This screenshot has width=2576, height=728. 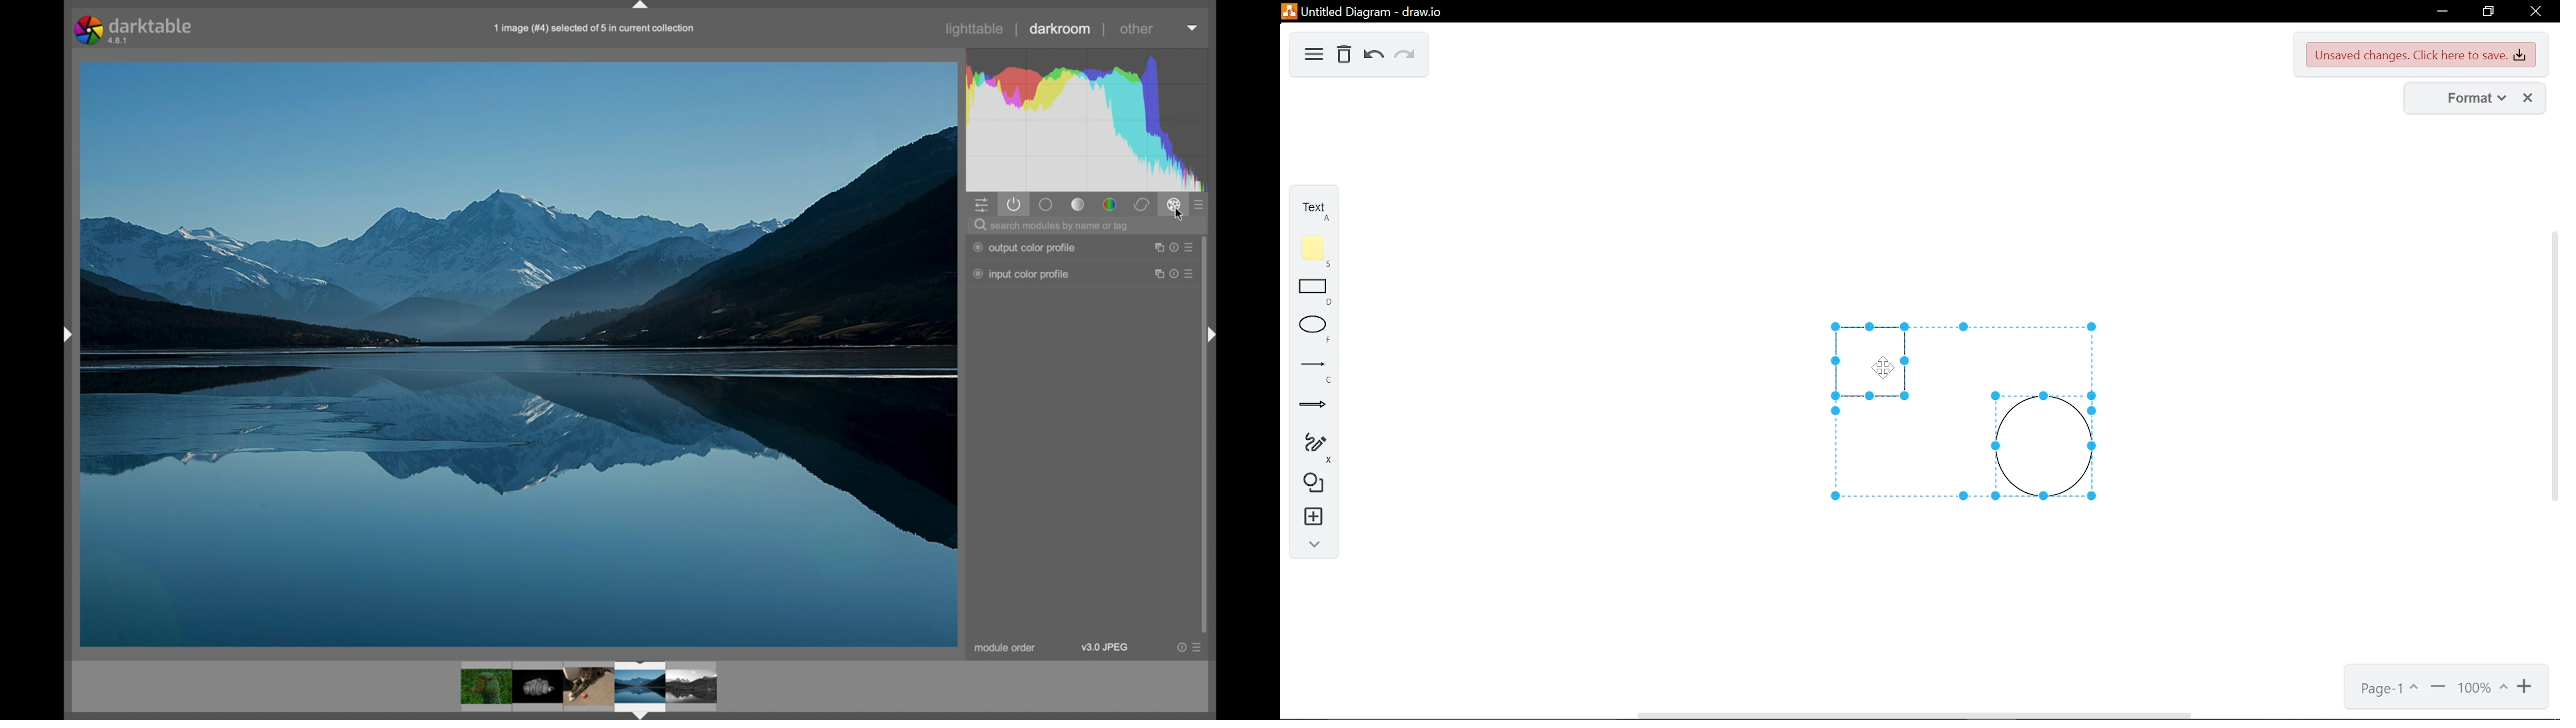 I want to click on lighttable, so click(x=976, y=29).